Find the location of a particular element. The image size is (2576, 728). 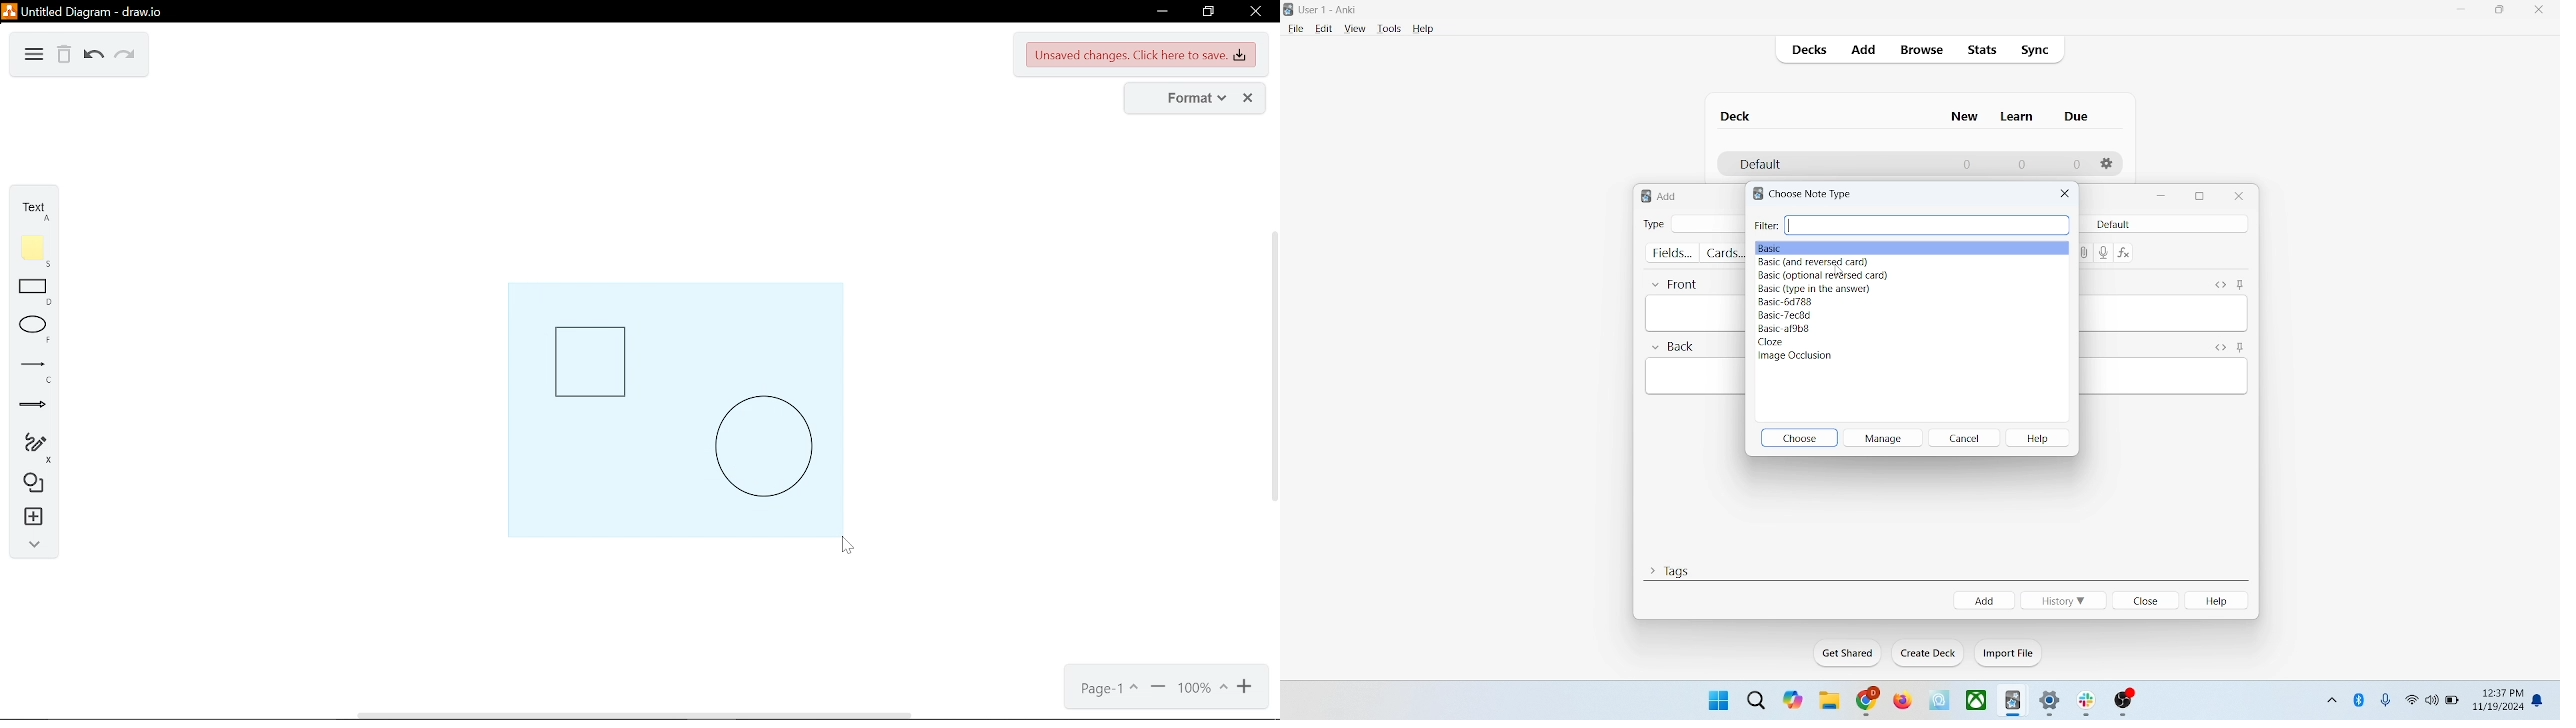

Basic (and reversed card) is located at coordinates (1816, 262).